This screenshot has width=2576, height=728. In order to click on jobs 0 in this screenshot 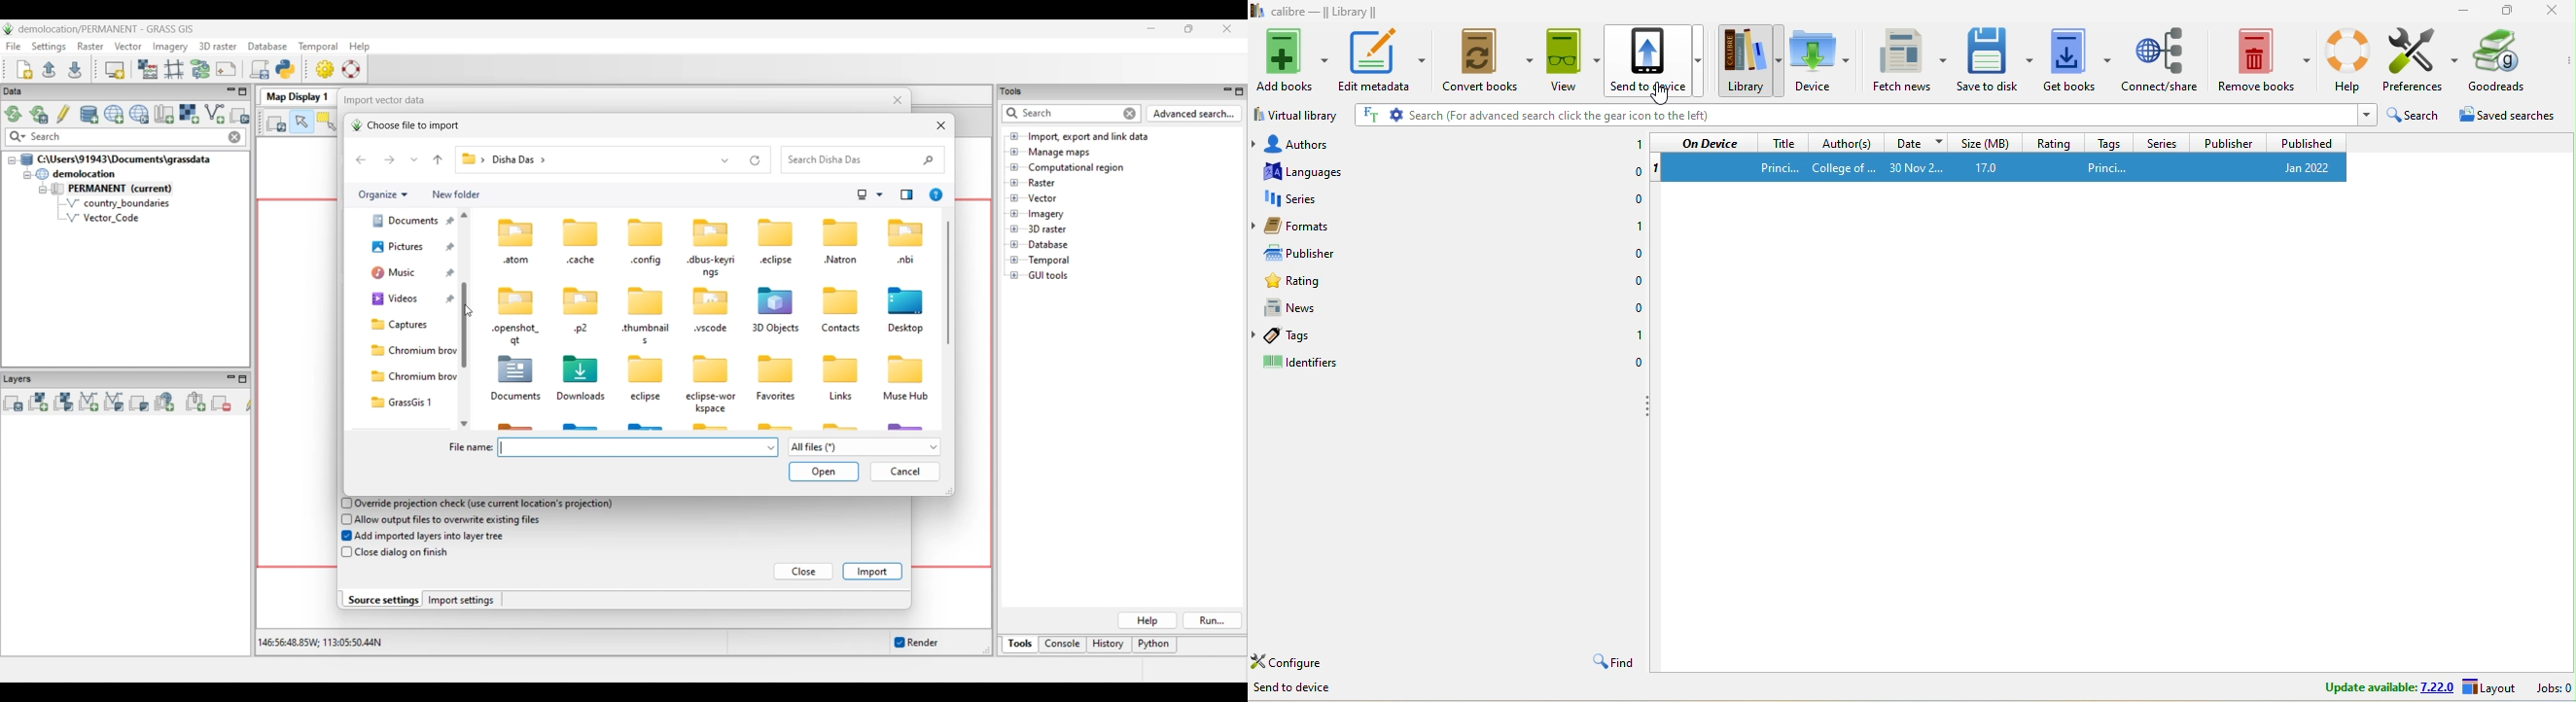, I will do `click(2553, 687)`.